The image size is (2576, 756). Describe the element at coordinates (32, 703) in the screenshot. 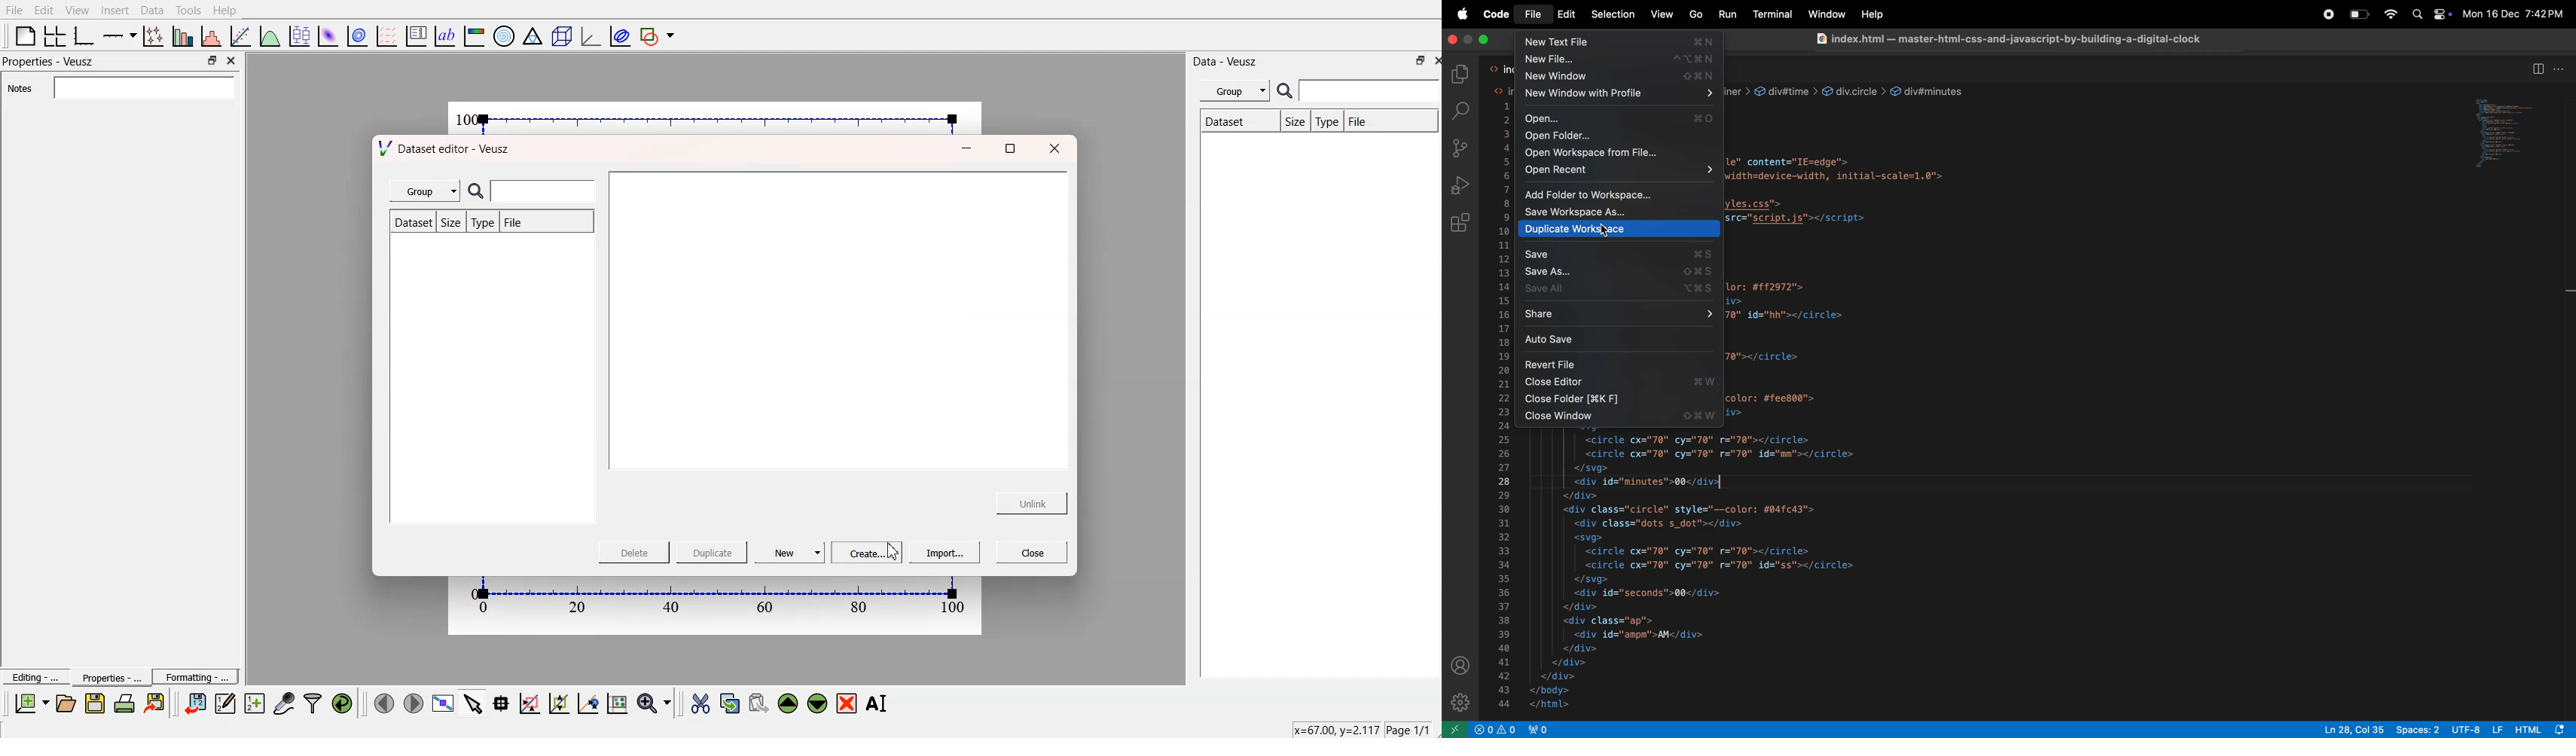

I see `New document` at that location.